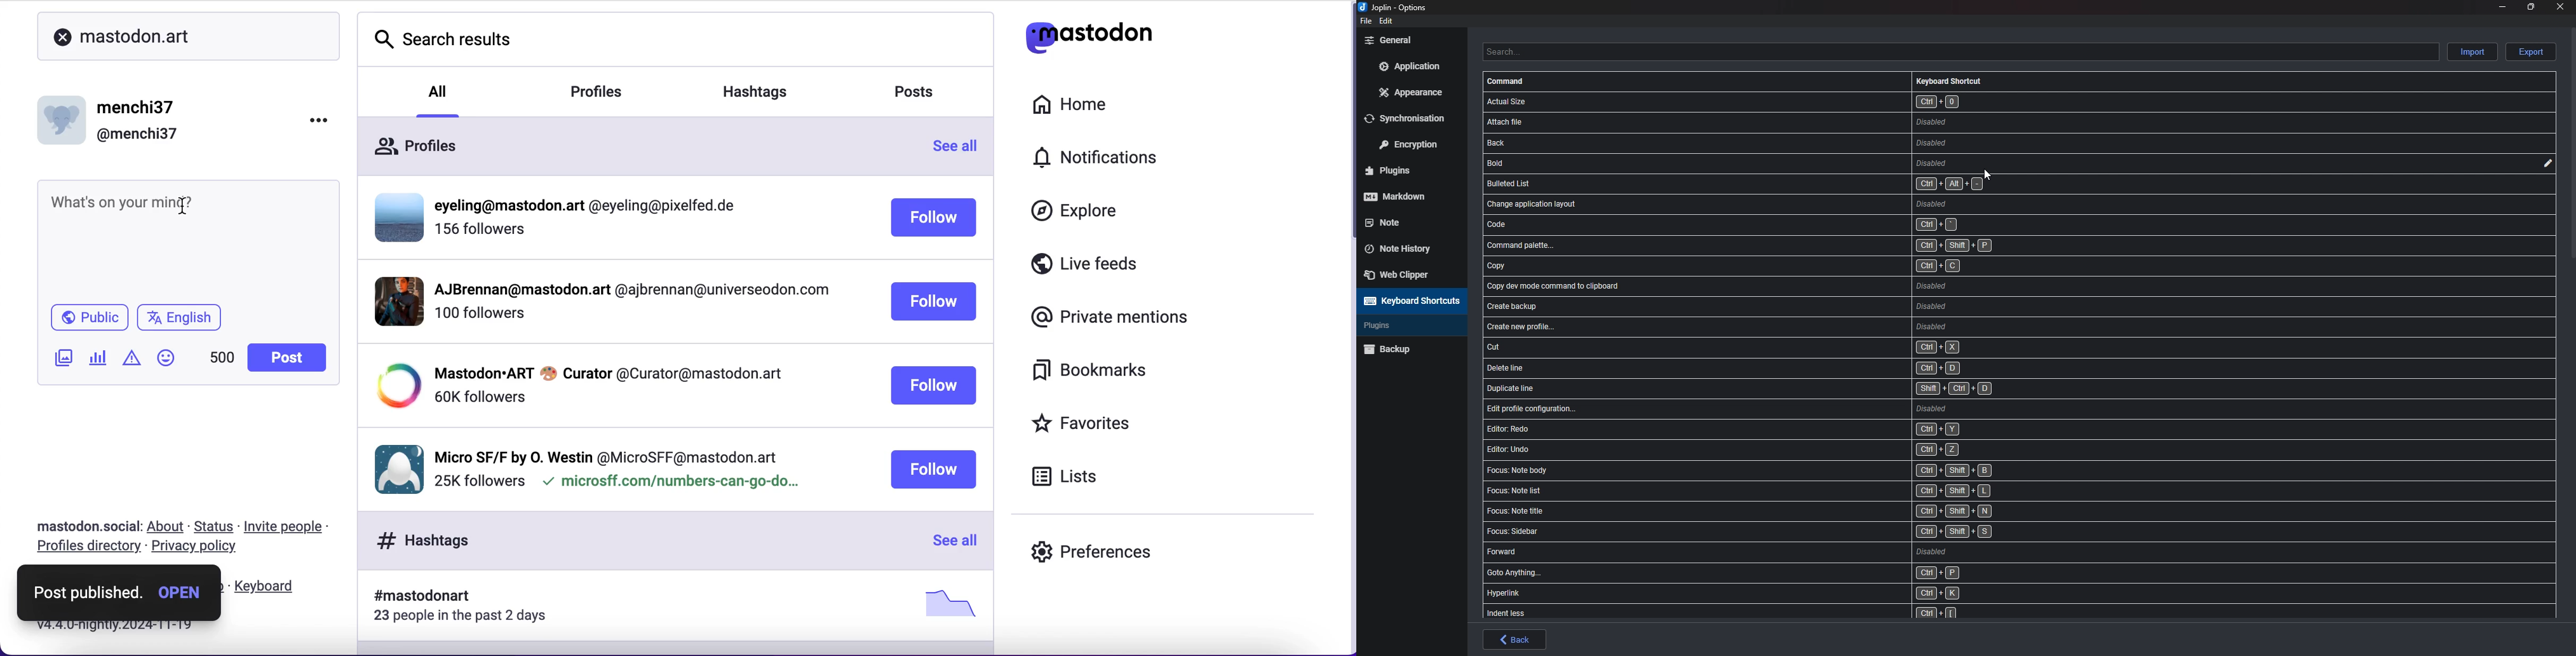  Describe the element at coordinates (1785, 245) in the screenshot. I see `shortcut` at that location.